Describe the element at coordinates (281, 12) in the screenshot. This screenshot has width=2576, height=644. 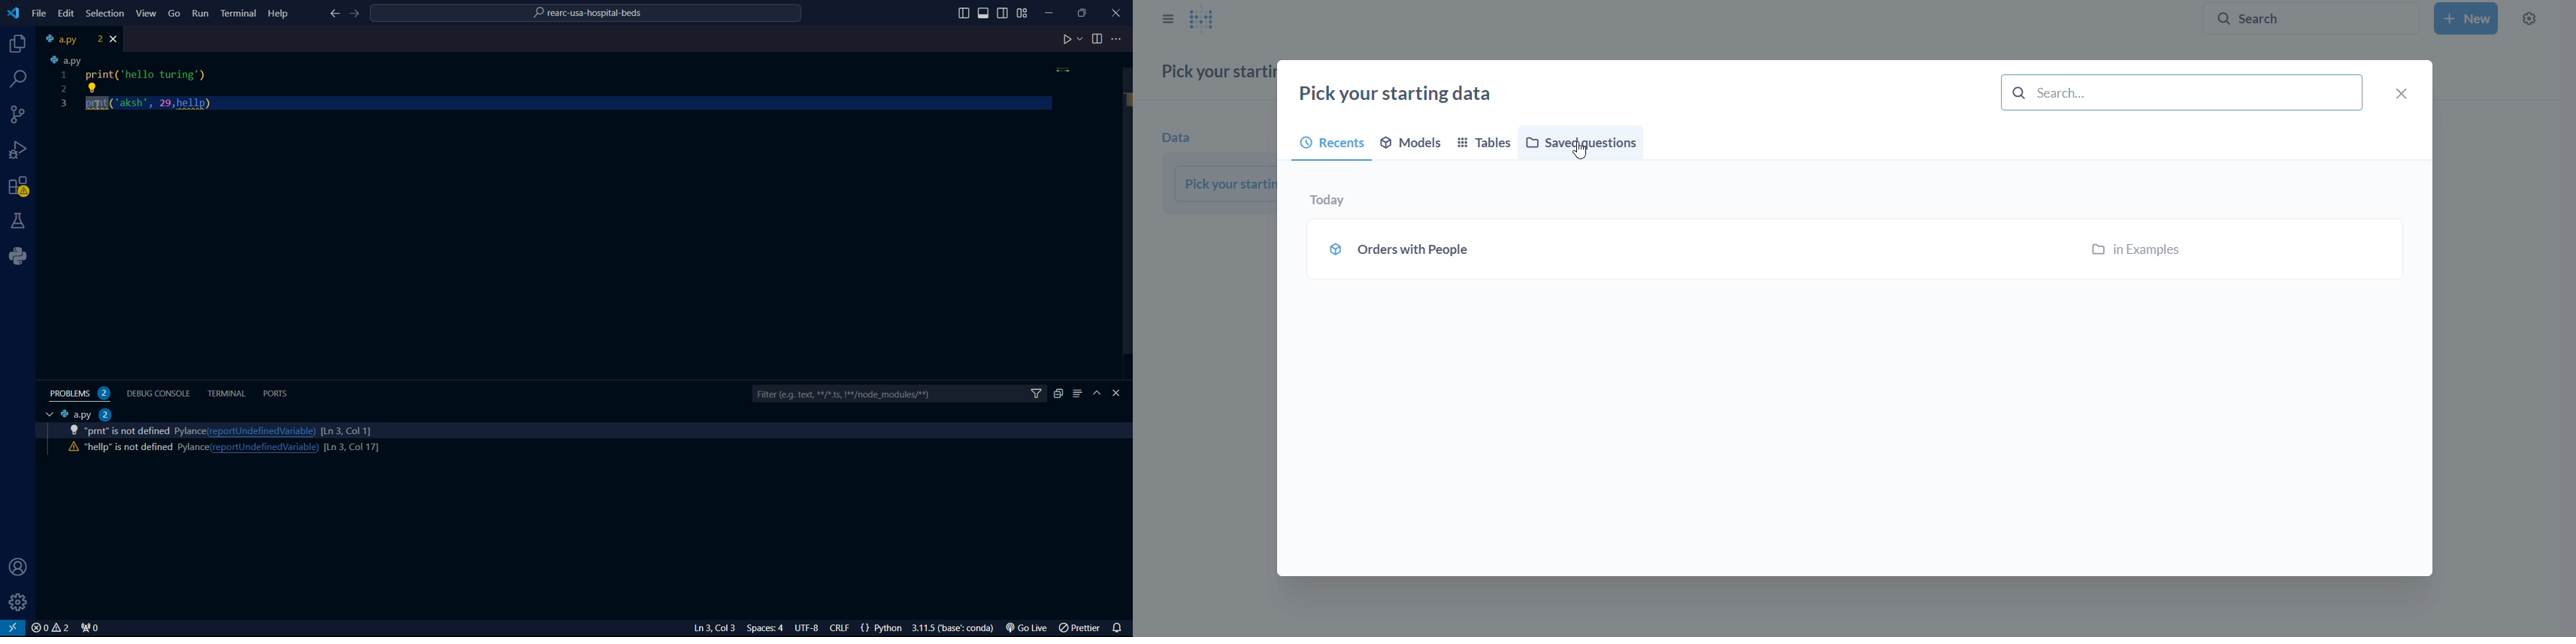
I see `Help` at that location.